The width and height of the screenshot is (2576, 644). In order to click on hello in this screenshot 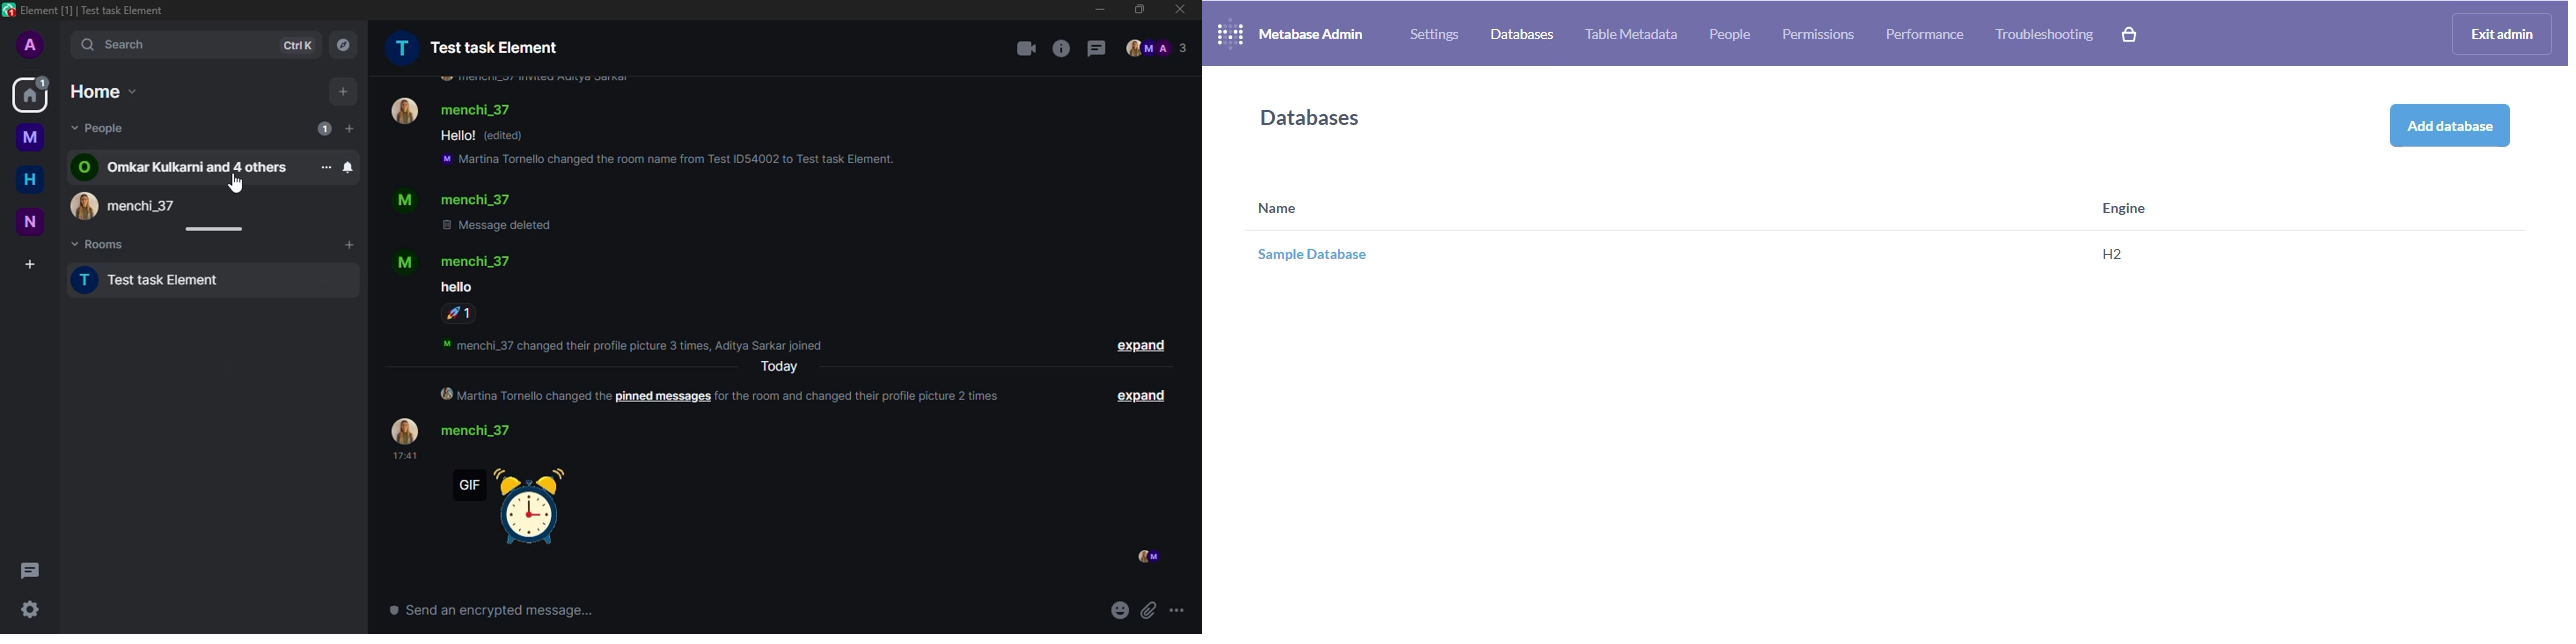, I will do `click(454, 288)`.